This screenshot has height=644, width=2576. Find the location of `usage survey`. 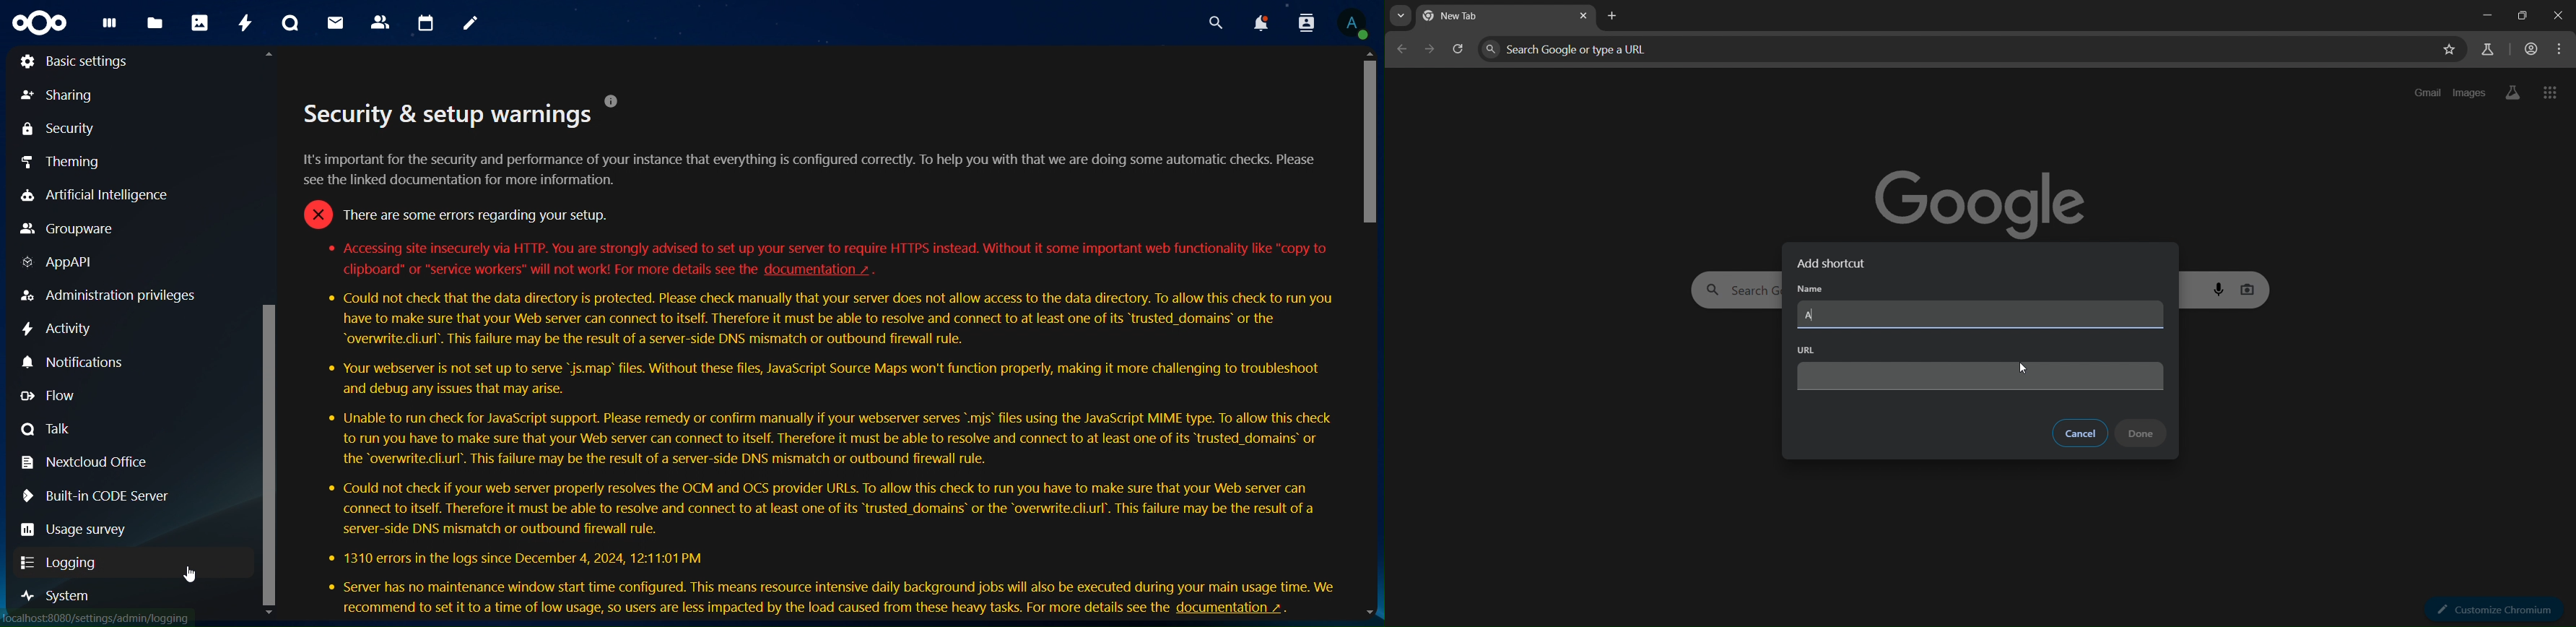

usage survey is located at coordinates (75, 529).